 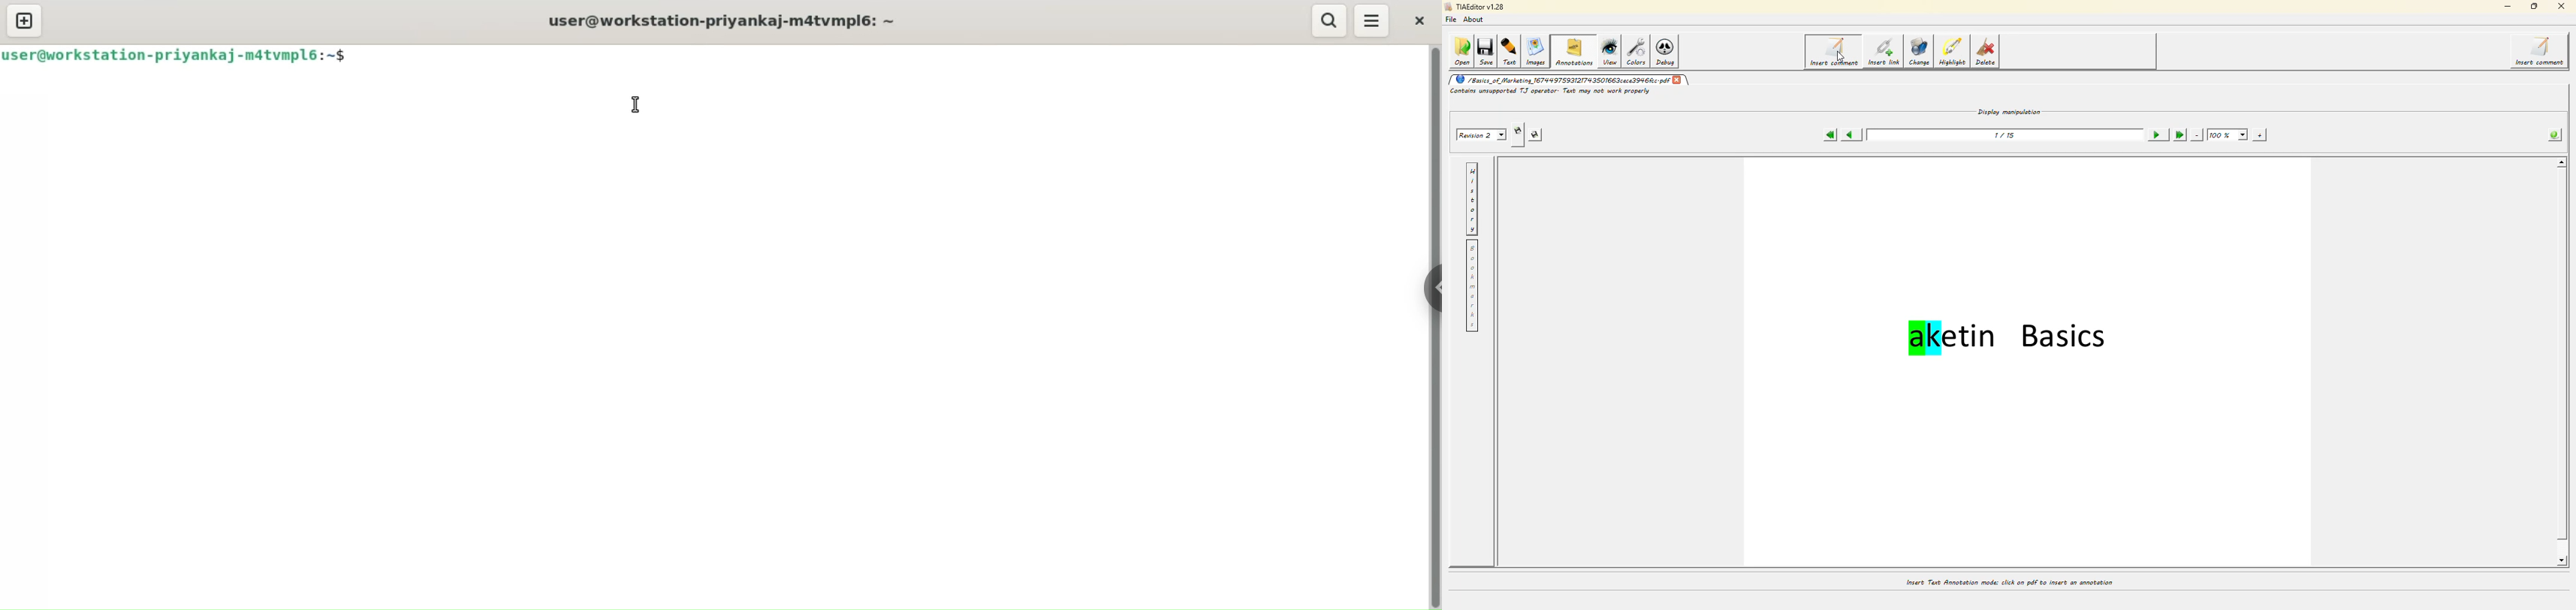 I want to click on /Basics of Marketing 167999759312T793501663cece3996c.pdf, so click(x=1561, y=79).